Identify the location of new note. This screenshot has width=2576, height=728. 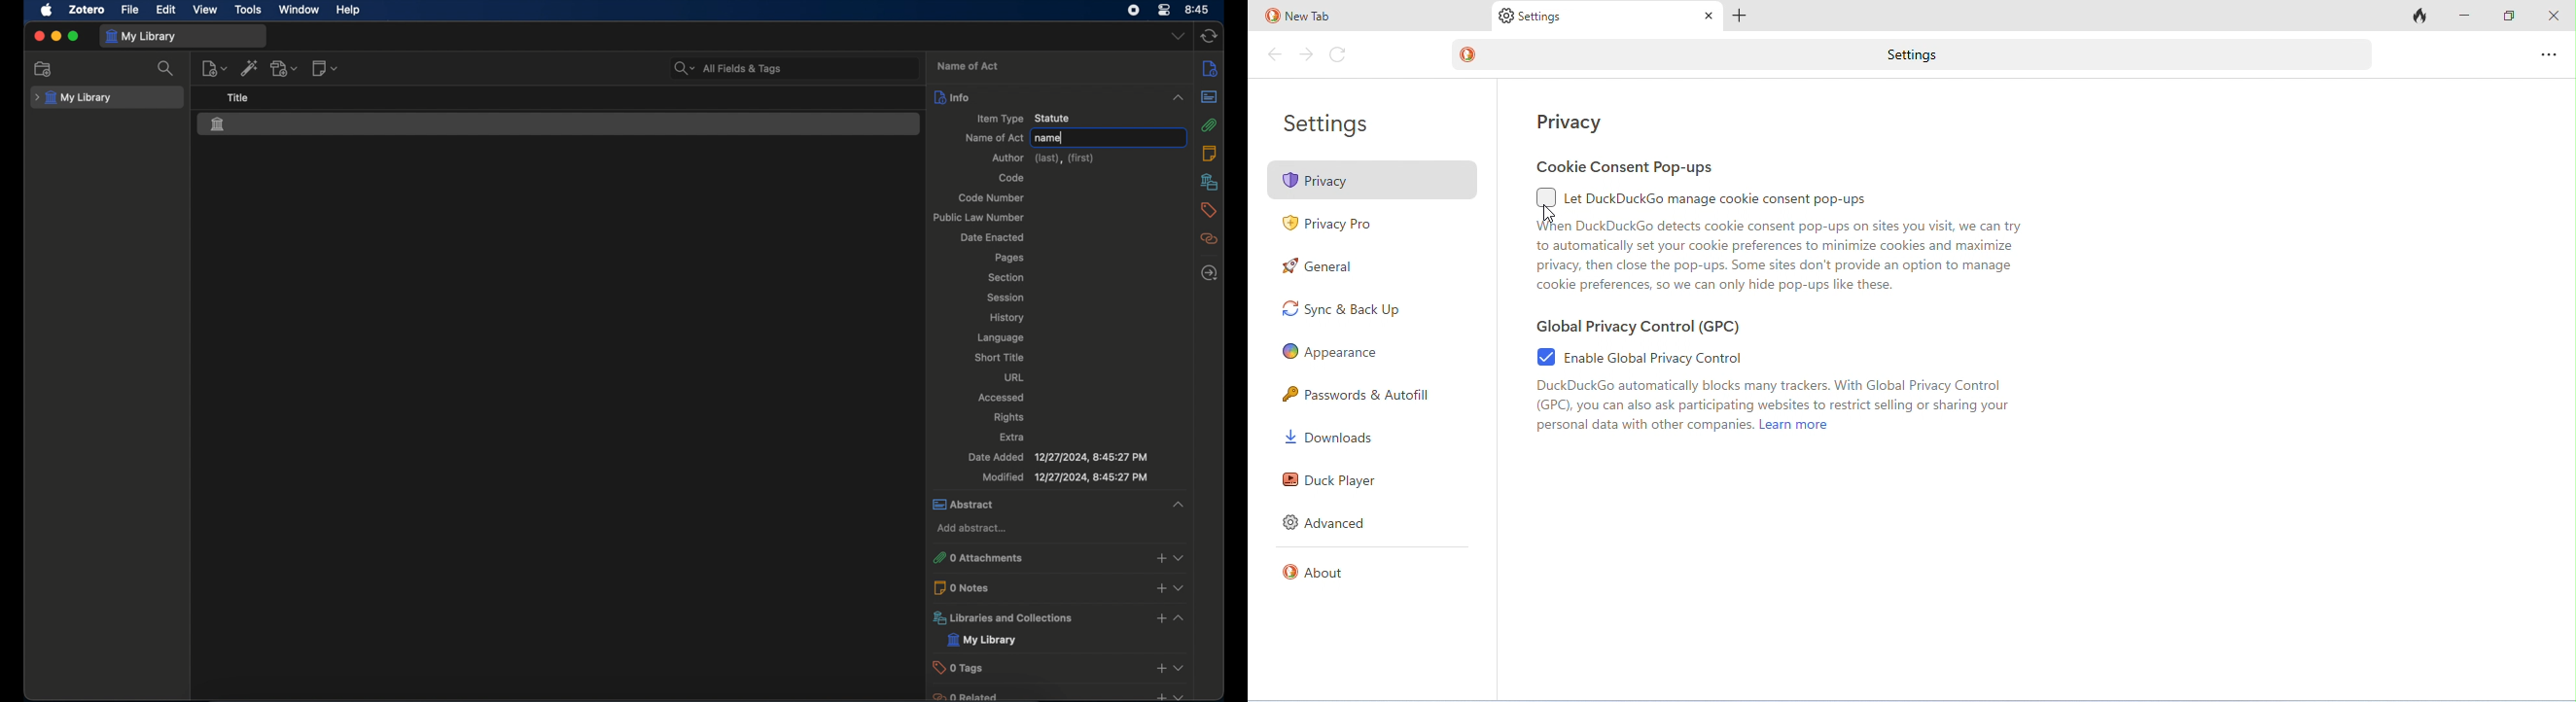
(326, 69).